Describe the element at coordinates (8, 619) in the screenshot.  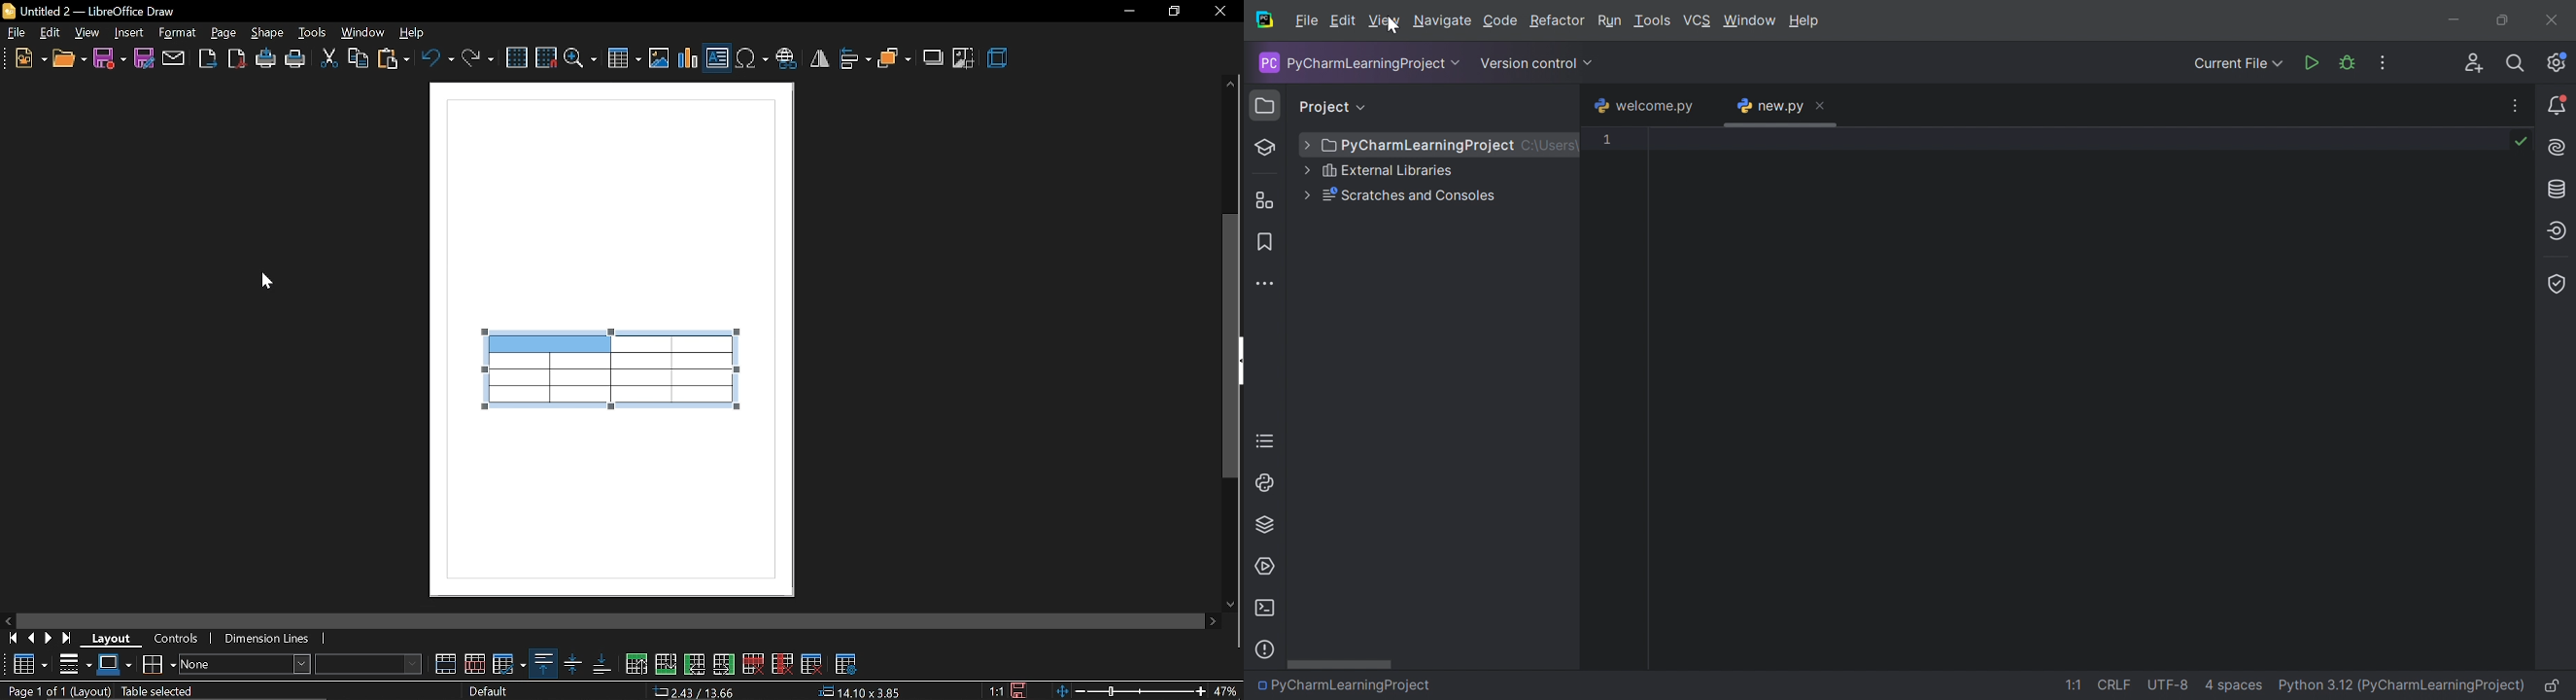
I see `move left` at that location.